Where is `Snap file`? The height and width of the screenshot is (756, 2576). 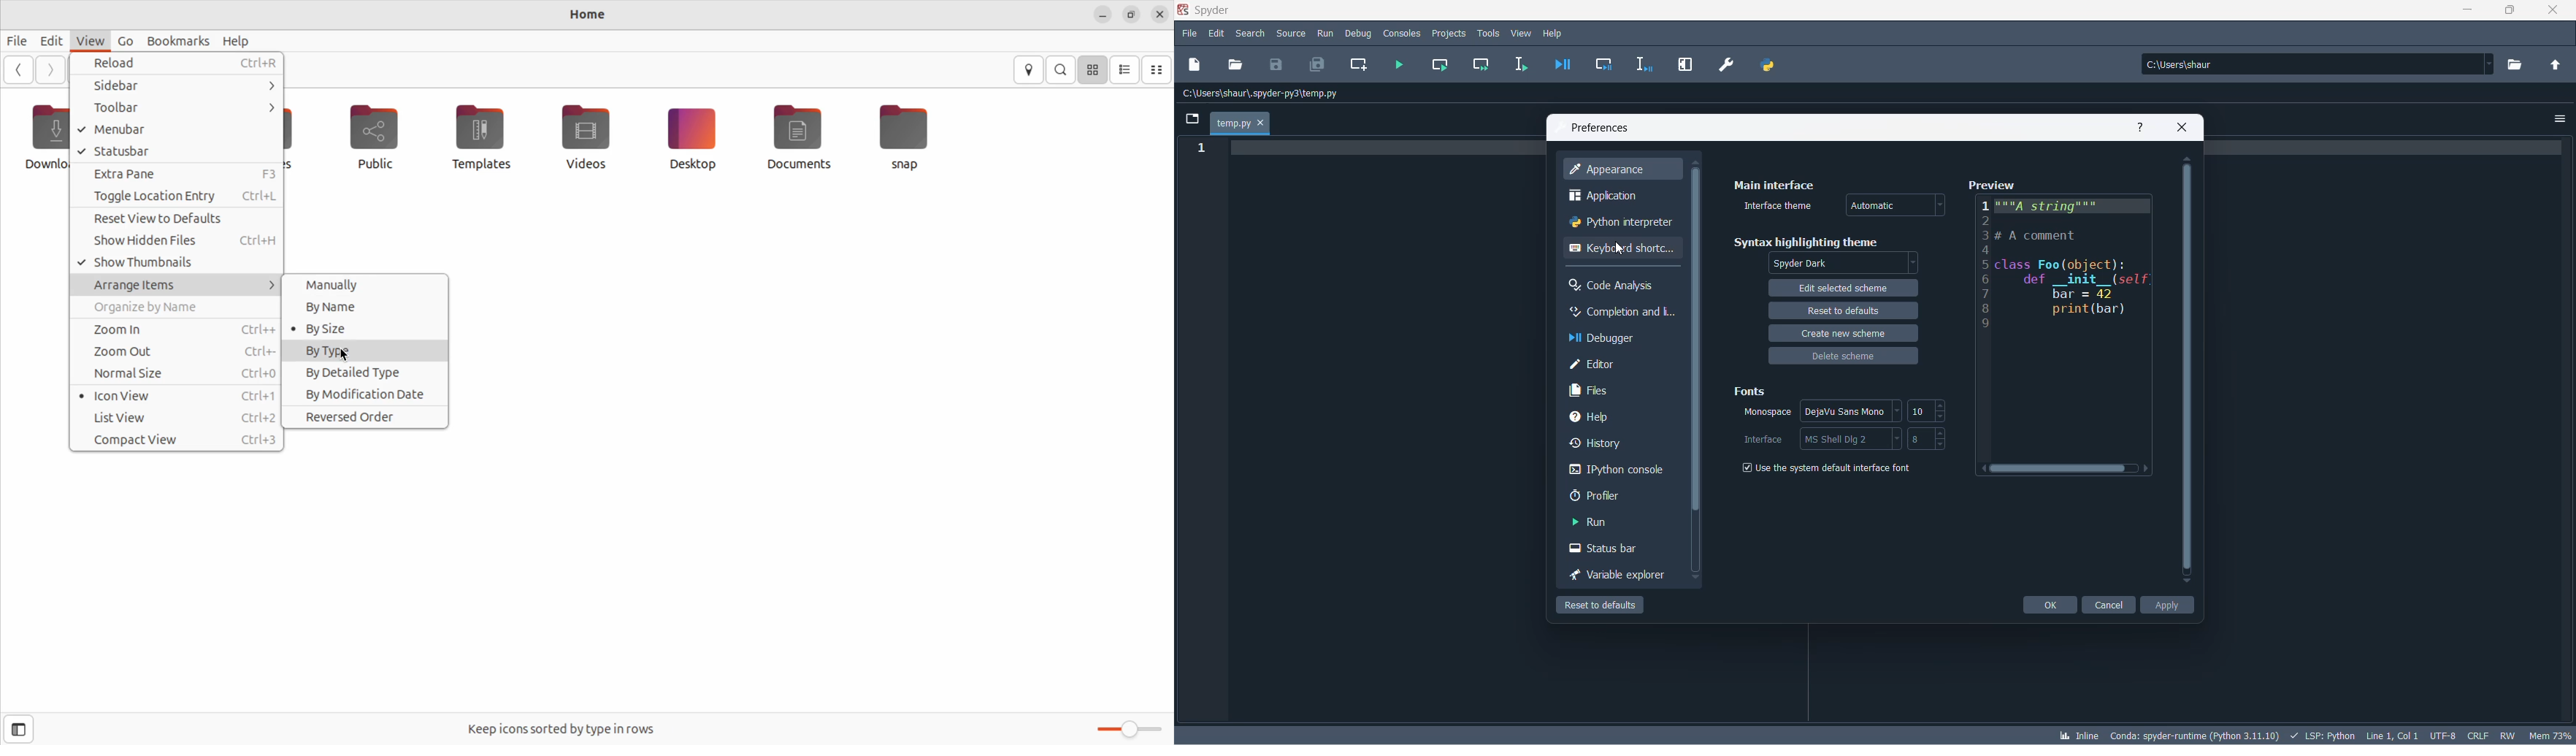
Snap file is located at coordinates (905, 134).